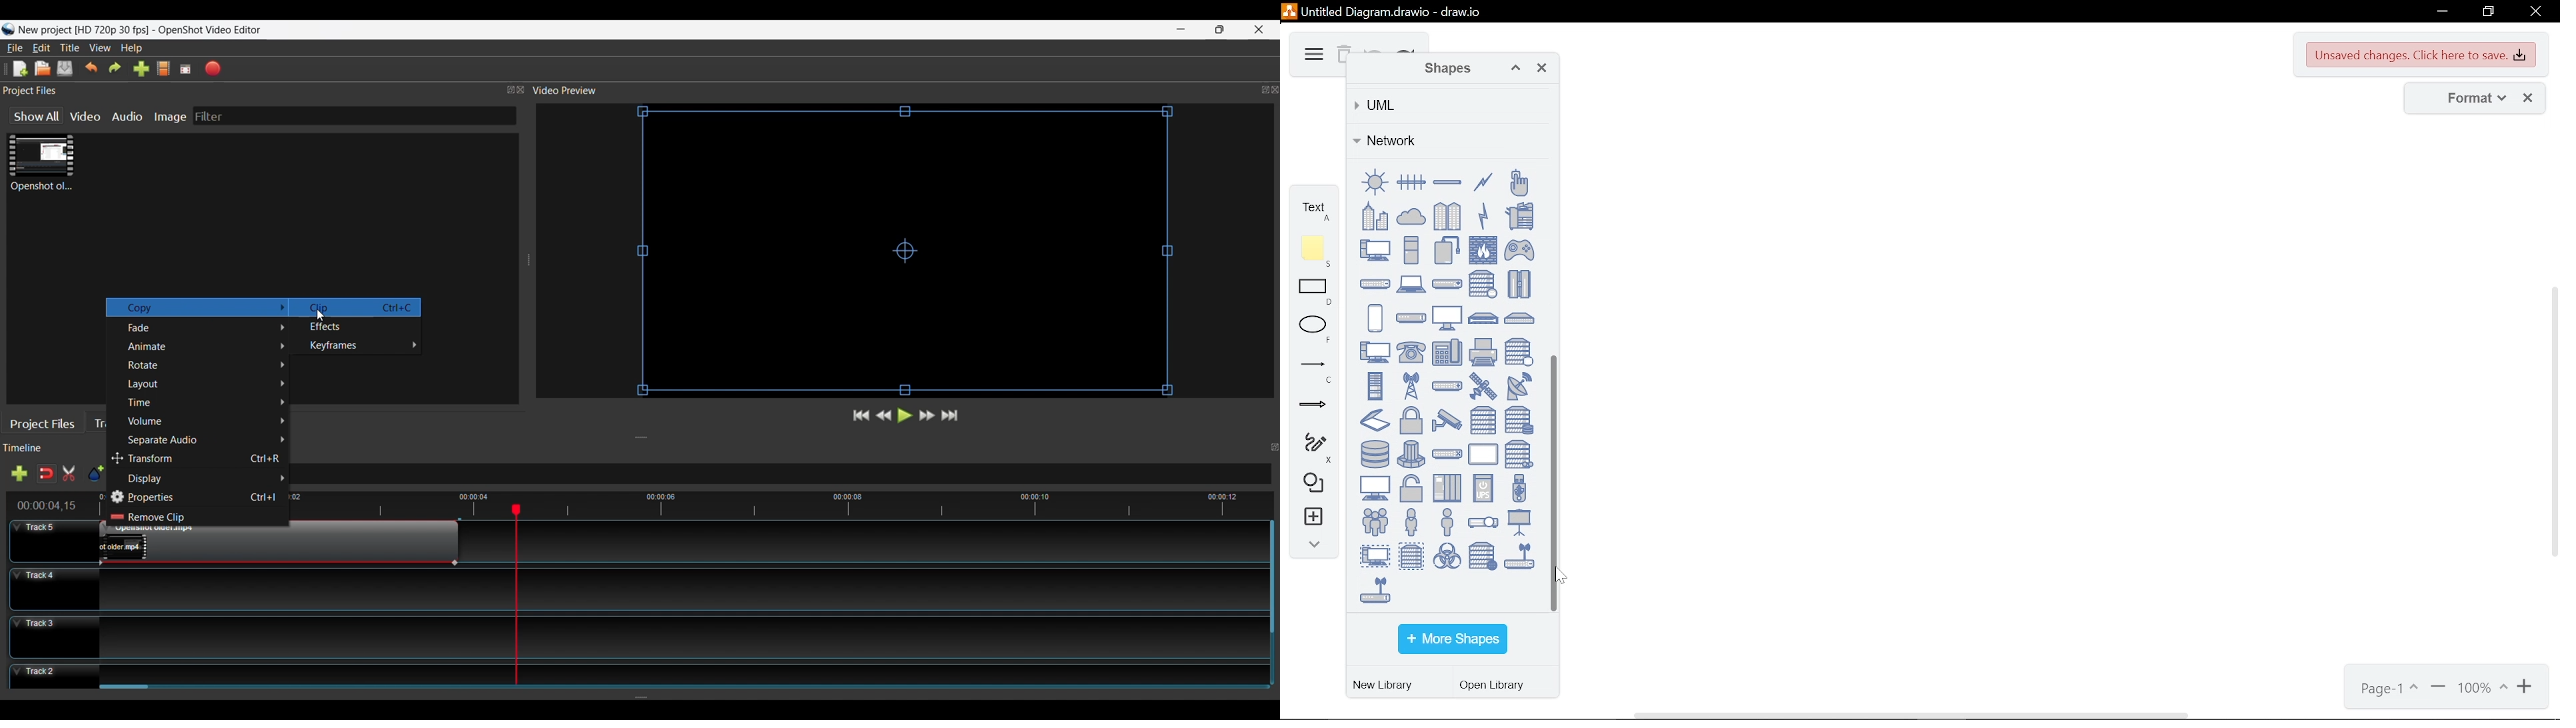 The width and height of the screenshot is (2576, 728). What do you see at coordinates (1483, 556) in the screenshot?
I see `web server` at bounding box center [1483, 556].